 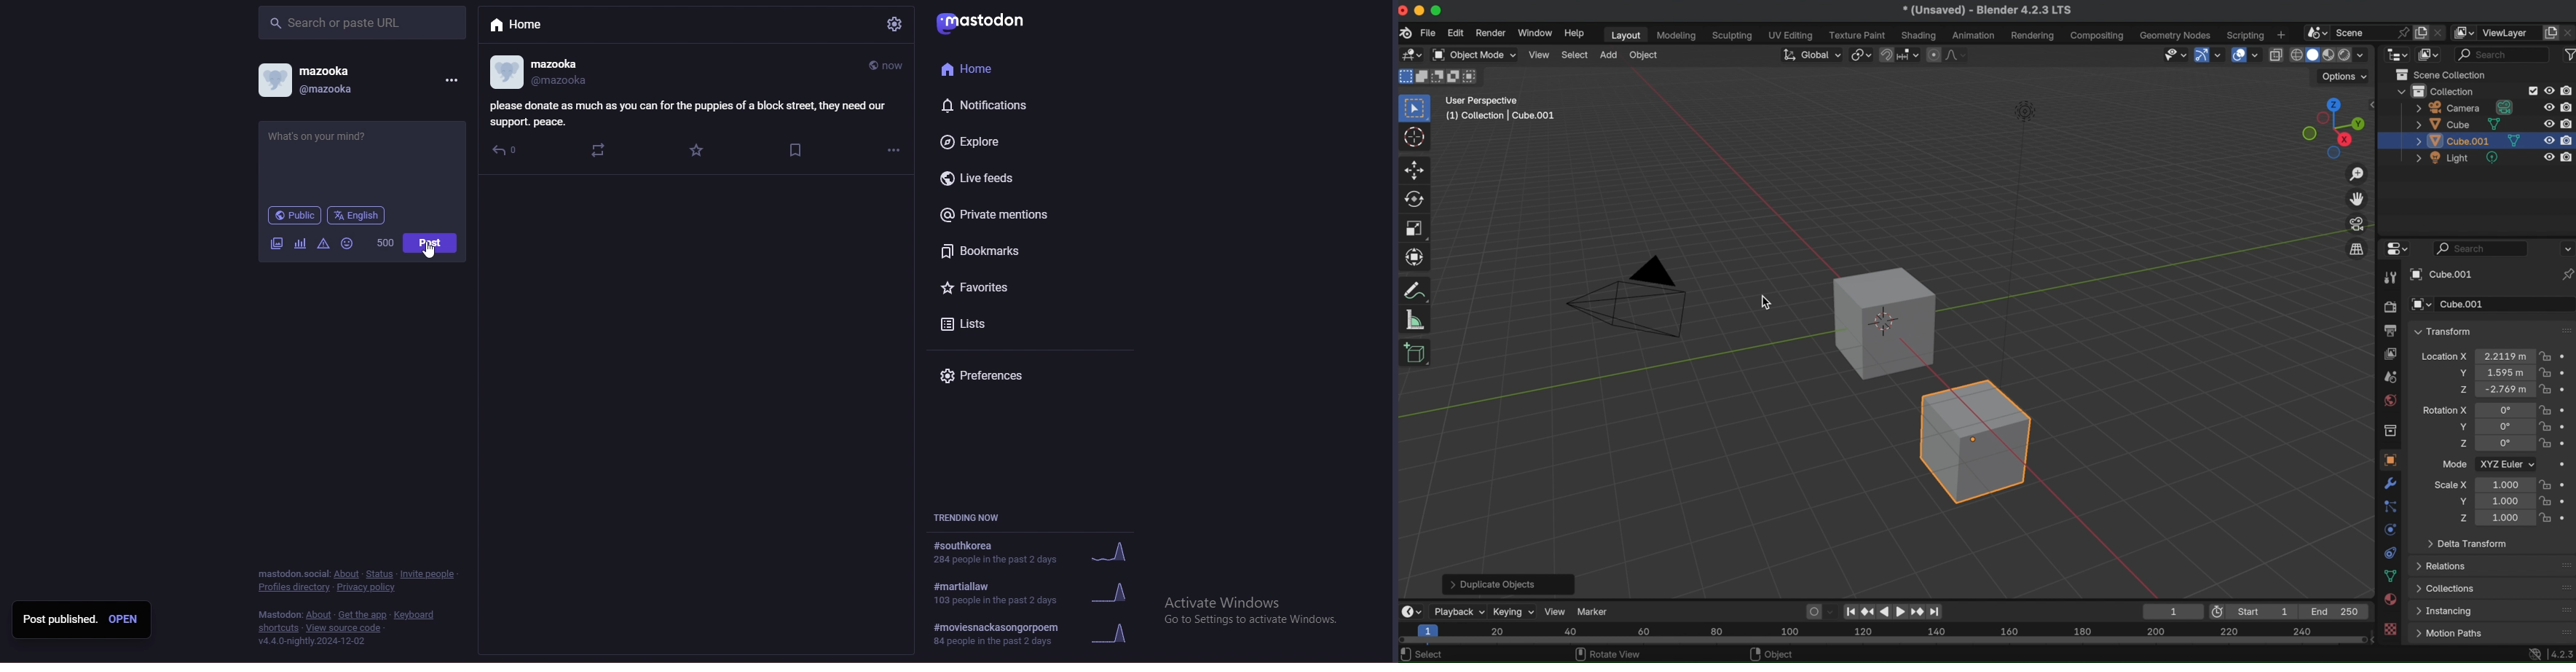 What do you see at coordinates (1539, 54) in the screenshot?
I see `view` at bounding box center [1539, 54].